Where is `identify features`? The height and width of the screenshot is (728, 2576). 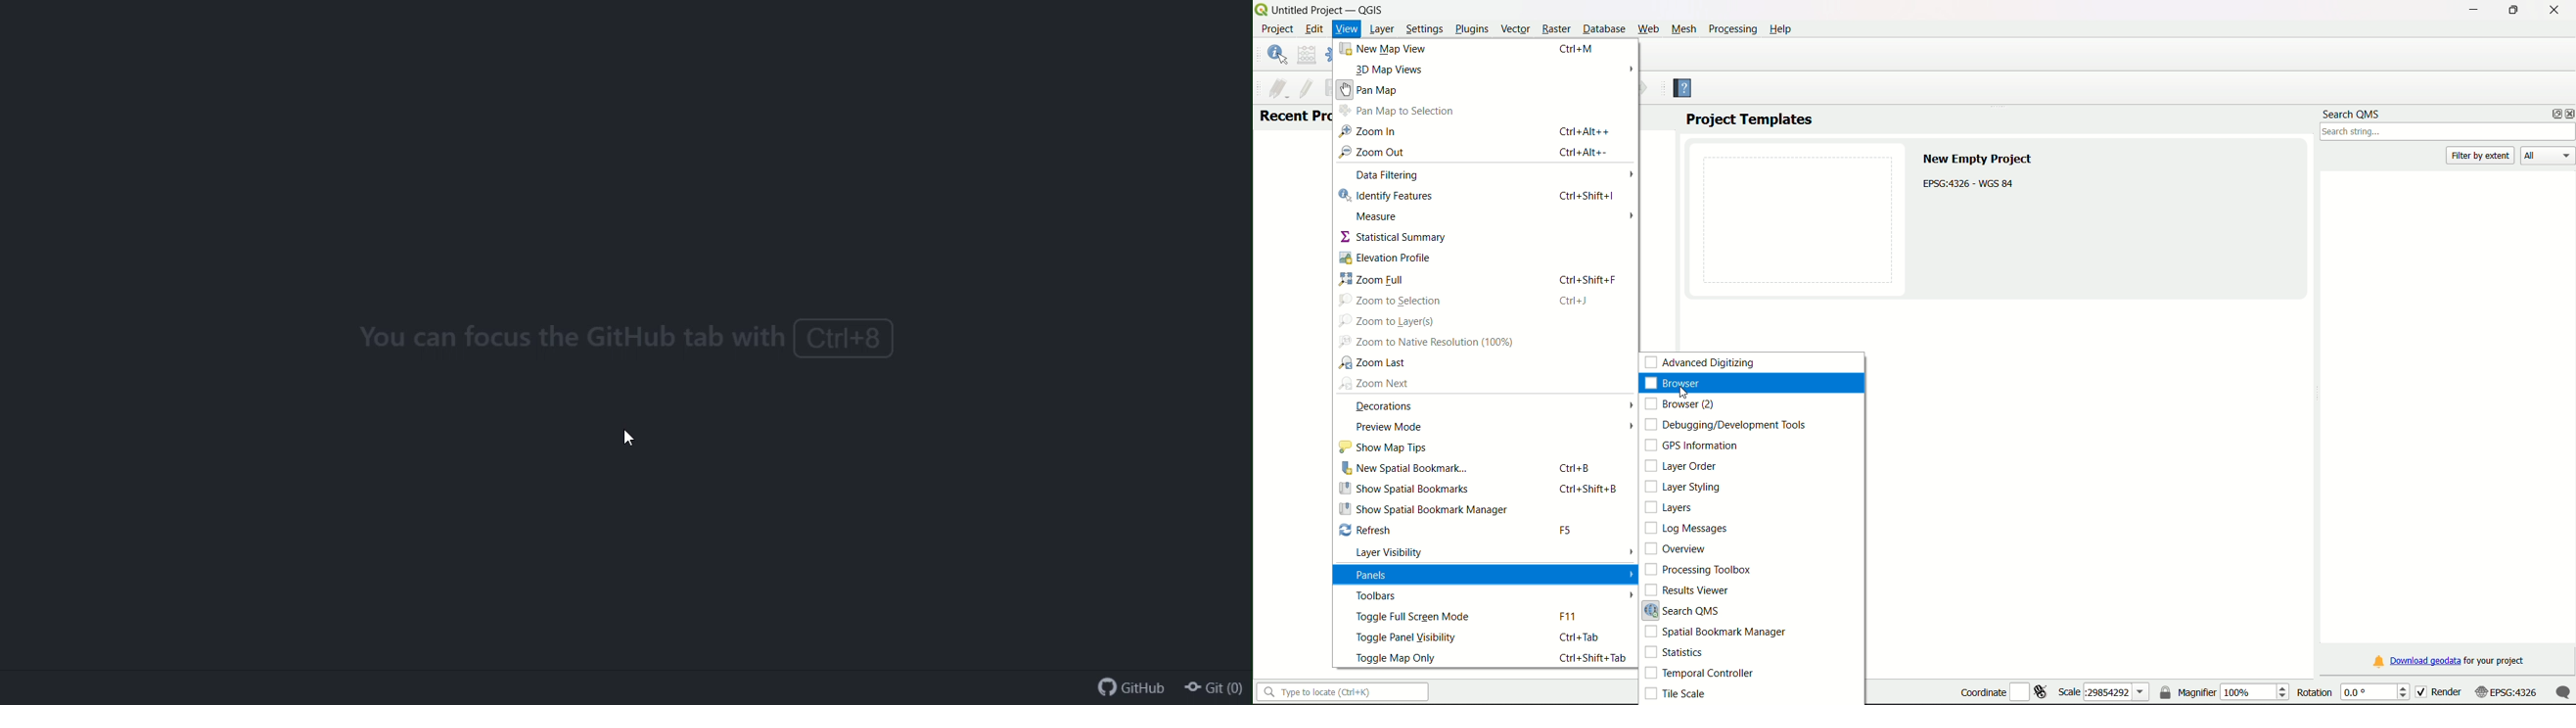
identify features is located at coordinates (1387, 196).